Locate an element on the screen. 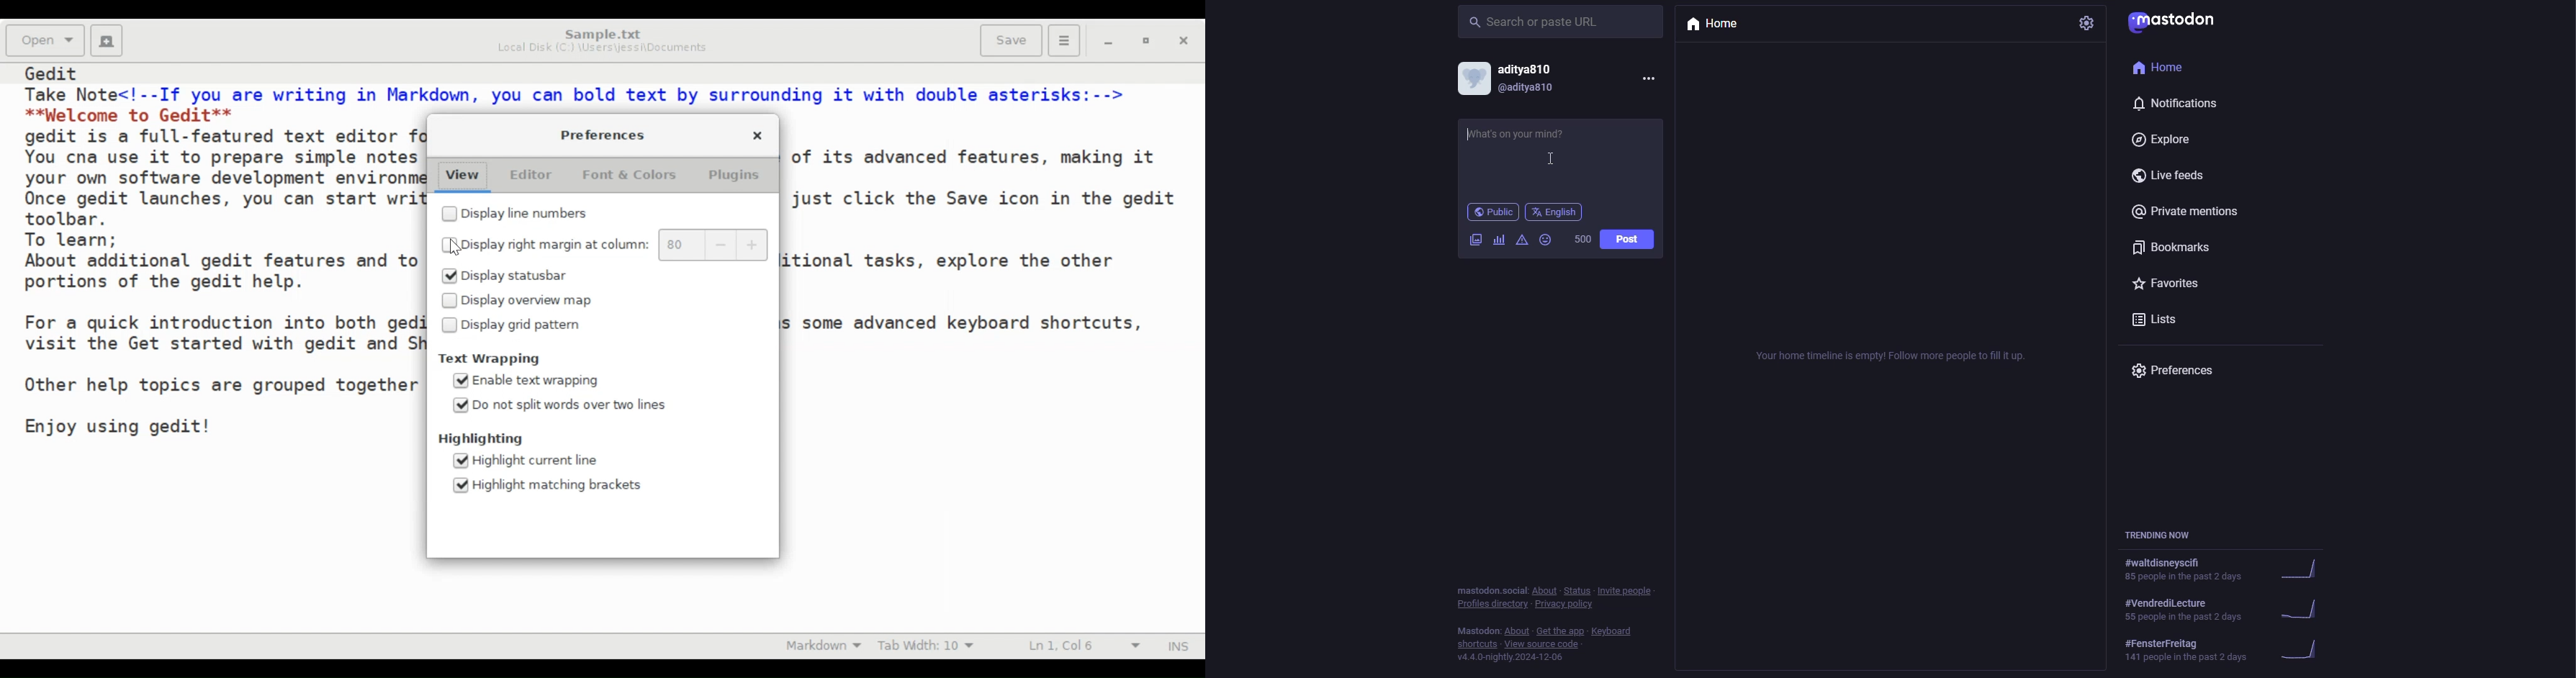 This screenshot has width=2576, height=700. words is located at coordinates (1582, 239).